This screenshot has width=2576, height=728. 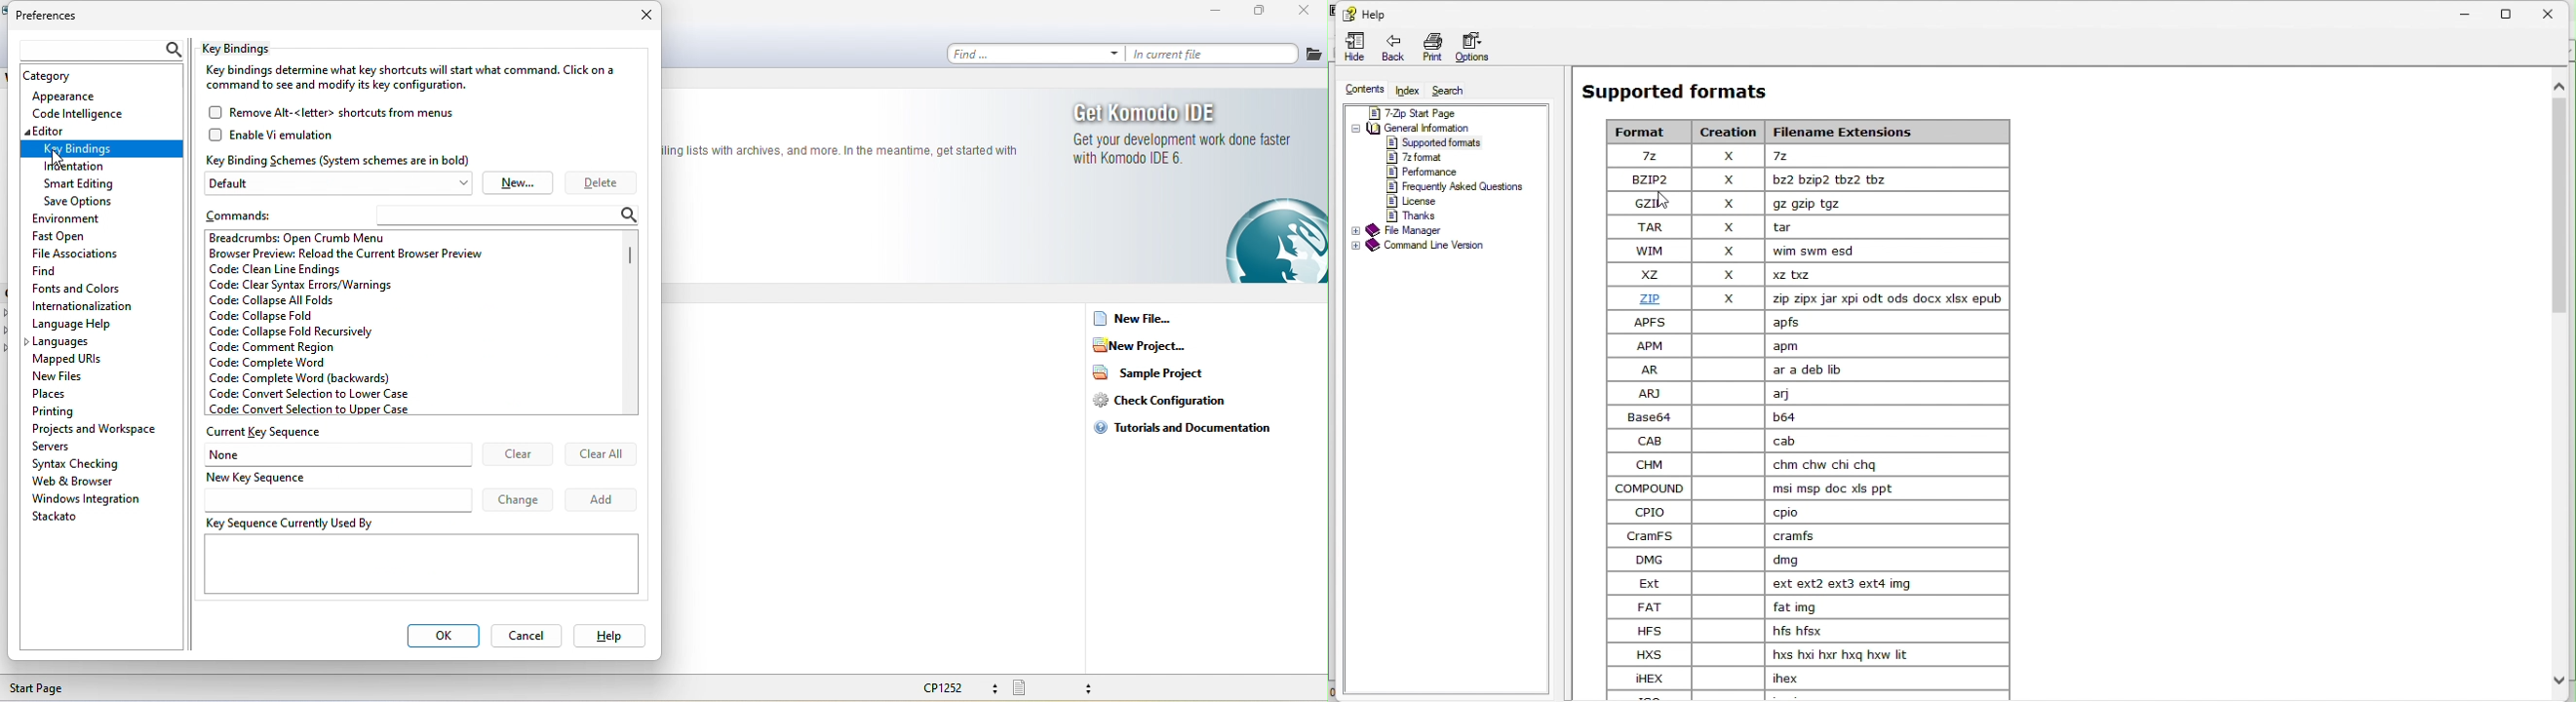 I want to click on cursor, so click(x=1662, y=200).